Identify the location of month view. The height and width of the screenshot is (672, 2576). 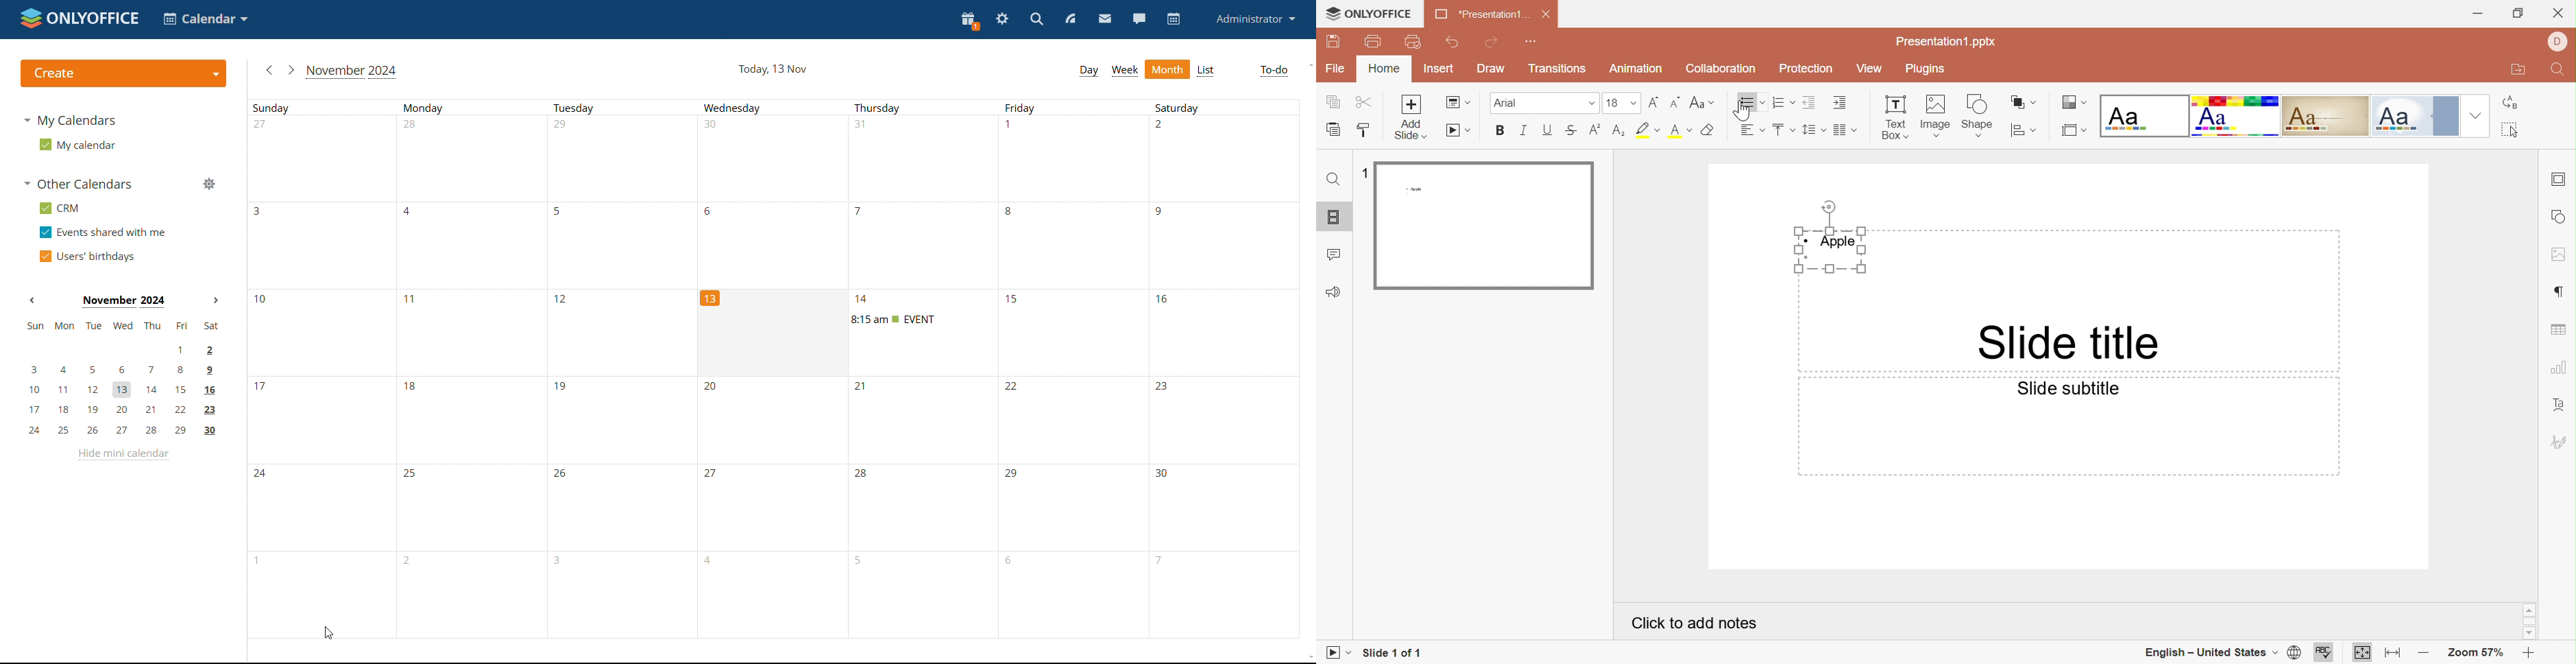
(1168, 69).